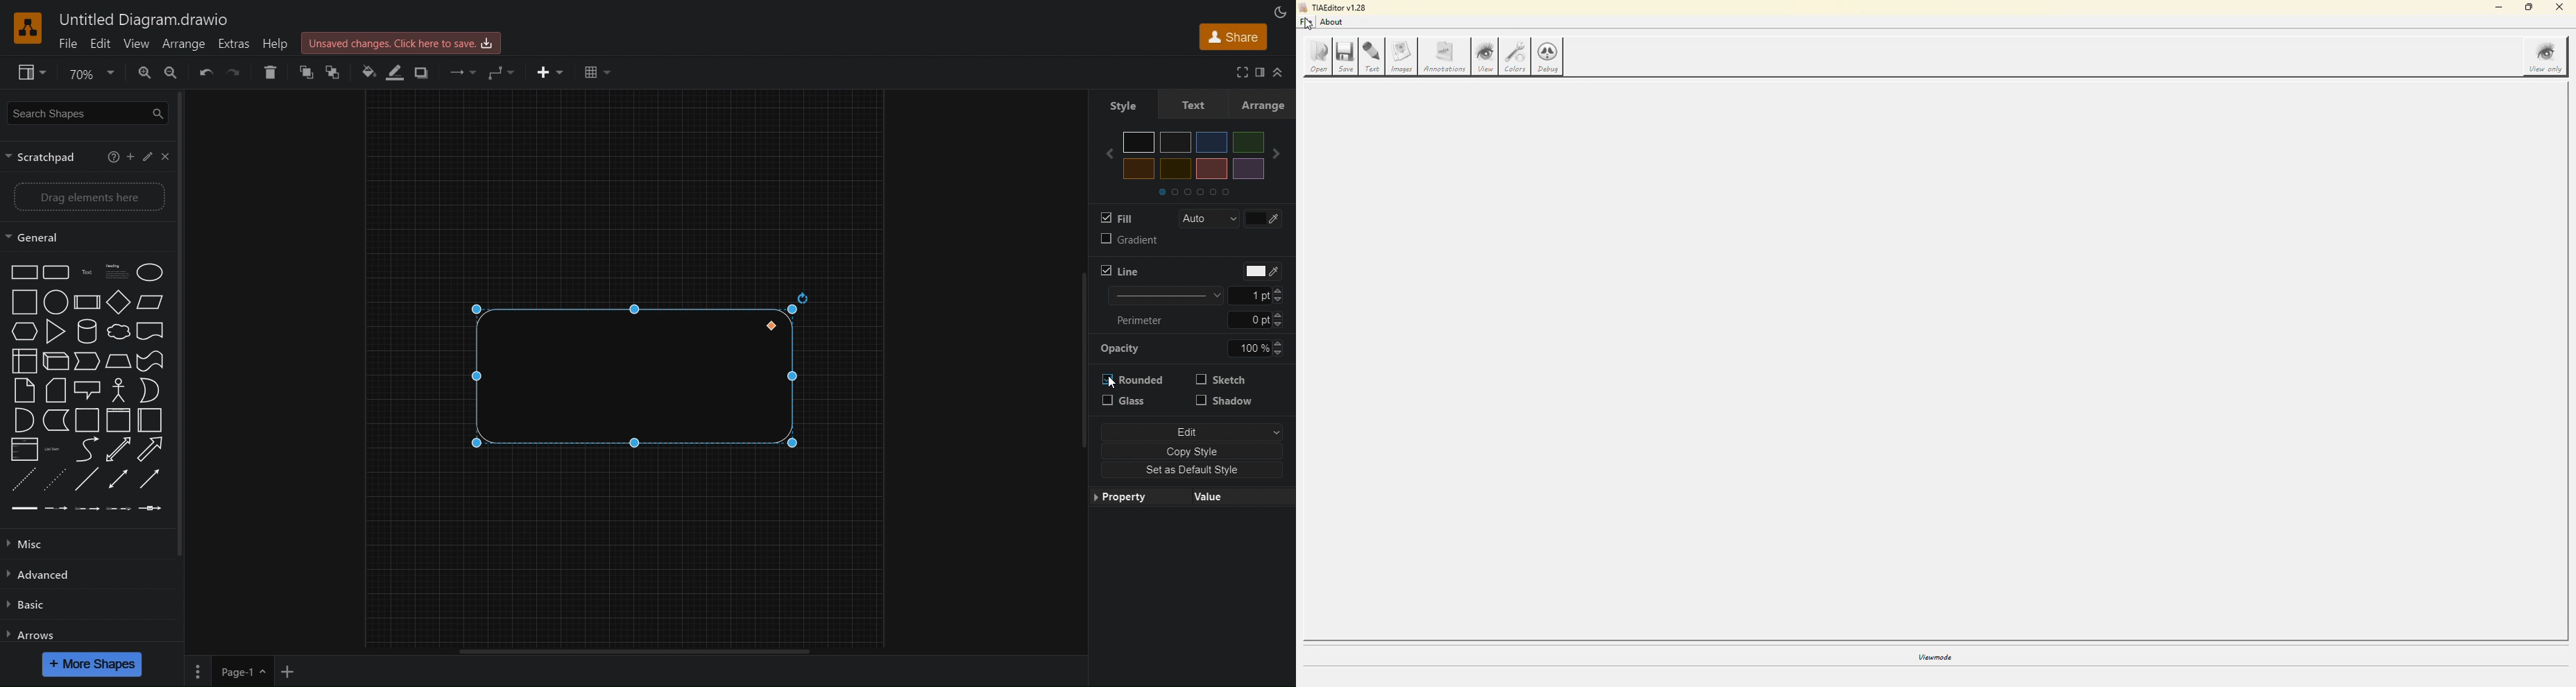 This screenshot has width=2576, height=700. I want to click on slider dots, so click(1195, 190).